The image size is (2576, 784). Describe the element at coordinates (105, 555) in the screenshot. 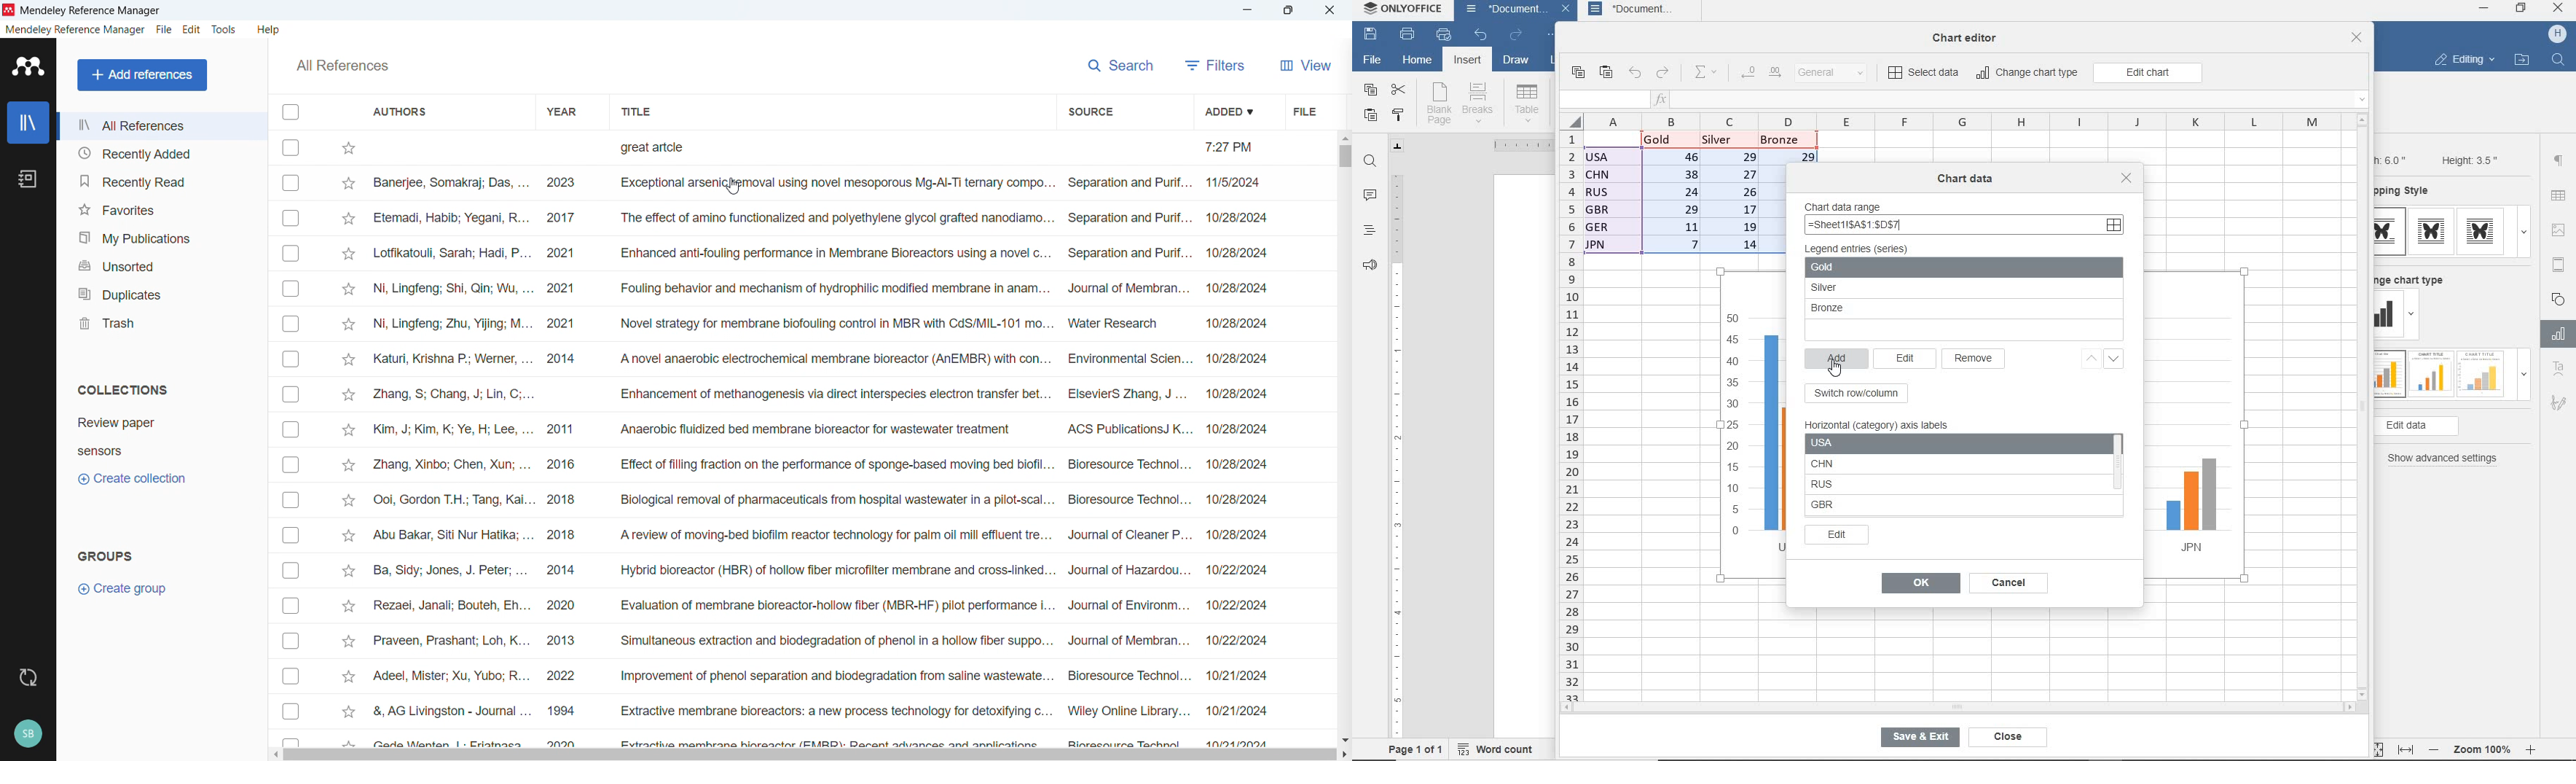

I see `Groups ` at that location.